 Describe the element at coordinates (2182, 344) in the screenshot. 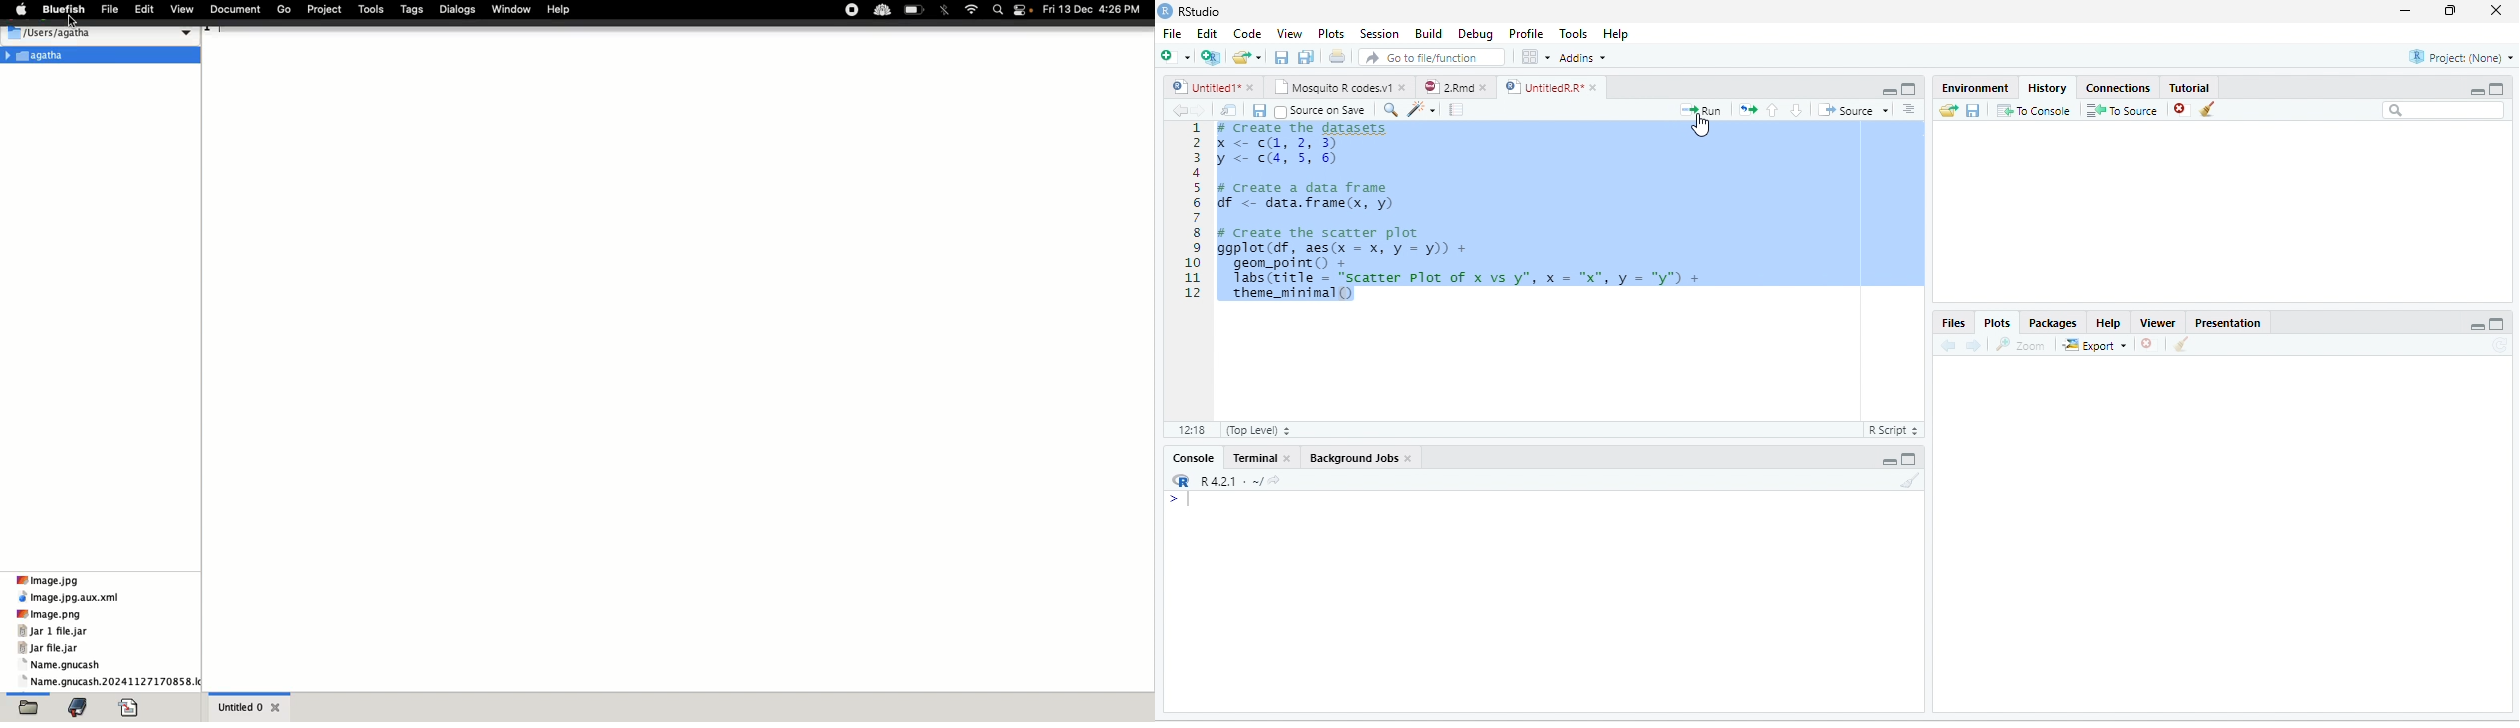

I see `Clear all plots` at that location.